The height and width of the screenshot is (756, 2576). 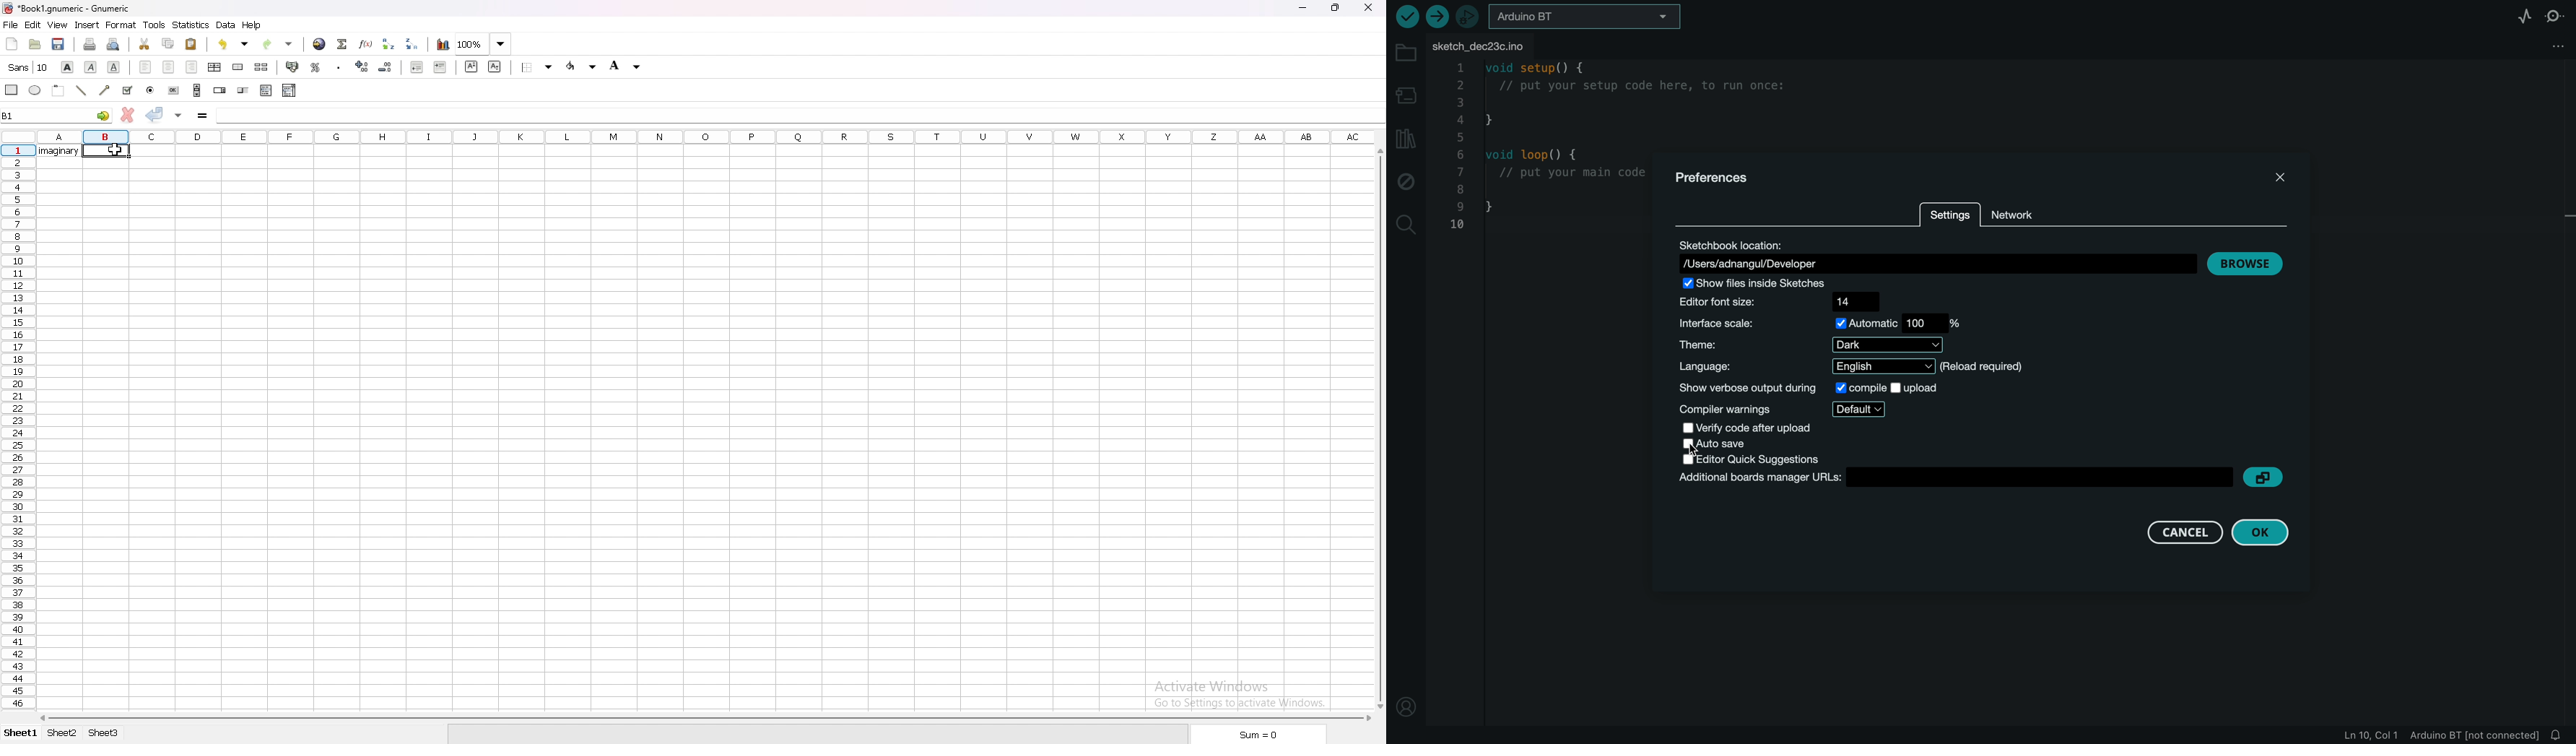 What do you see at coordinates (152, 90) in the screenshot?
I see `radio button` at bounding box center [152, 90].